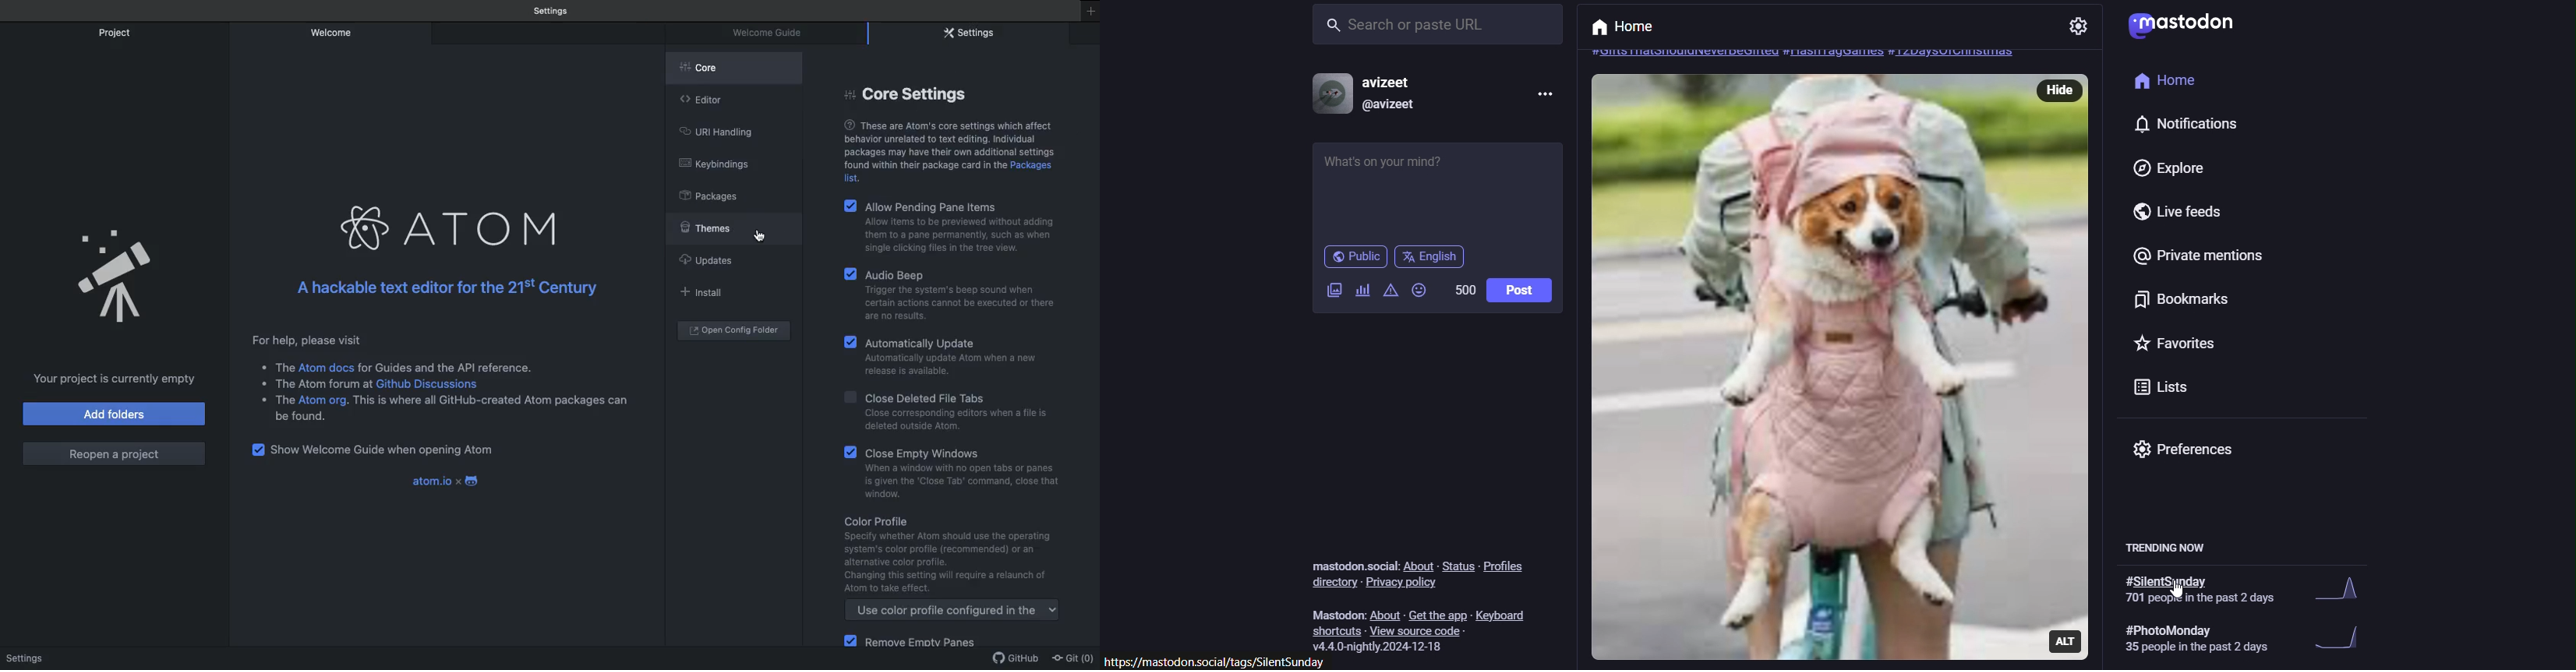  What do you see at coordinates (1542, 93) in the screenshot?
I see `menu` at bounding box center [1542, 93].